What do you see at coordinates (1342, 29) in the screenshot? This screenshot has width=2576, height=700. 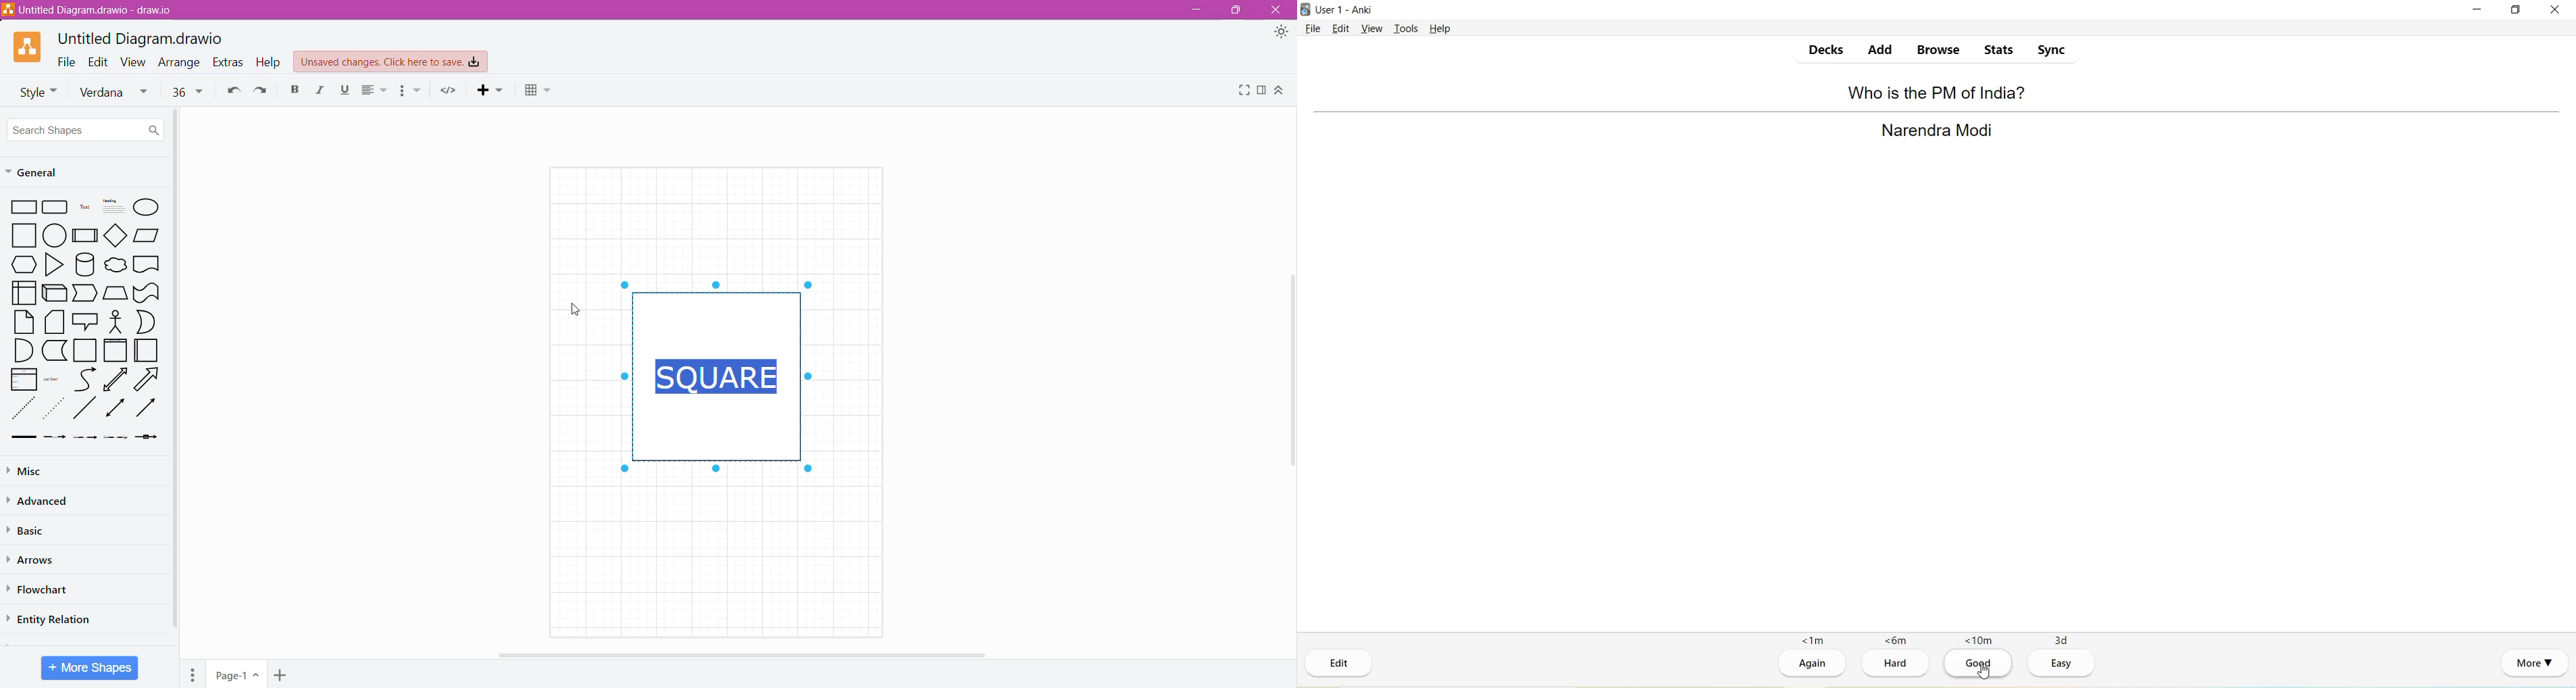 I see `Edit` at bounding box center [1342, 29].